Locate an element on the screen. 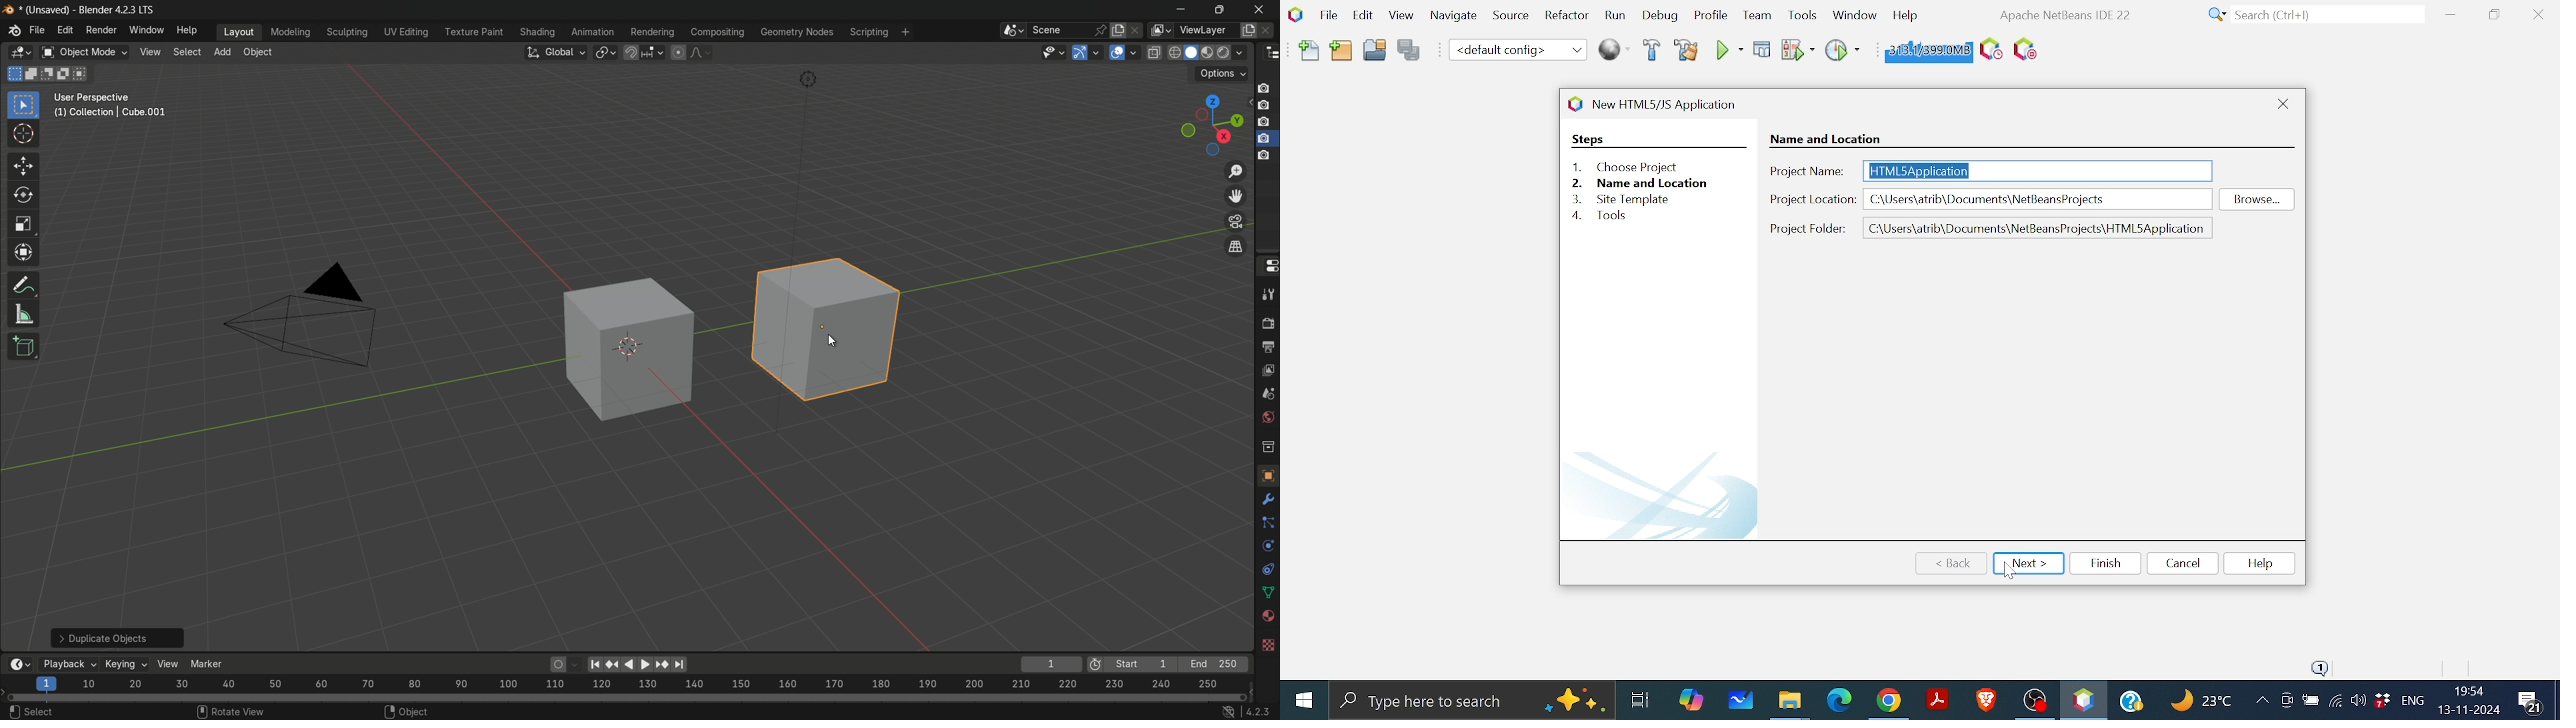  data is located at coordinates (1268, 591).